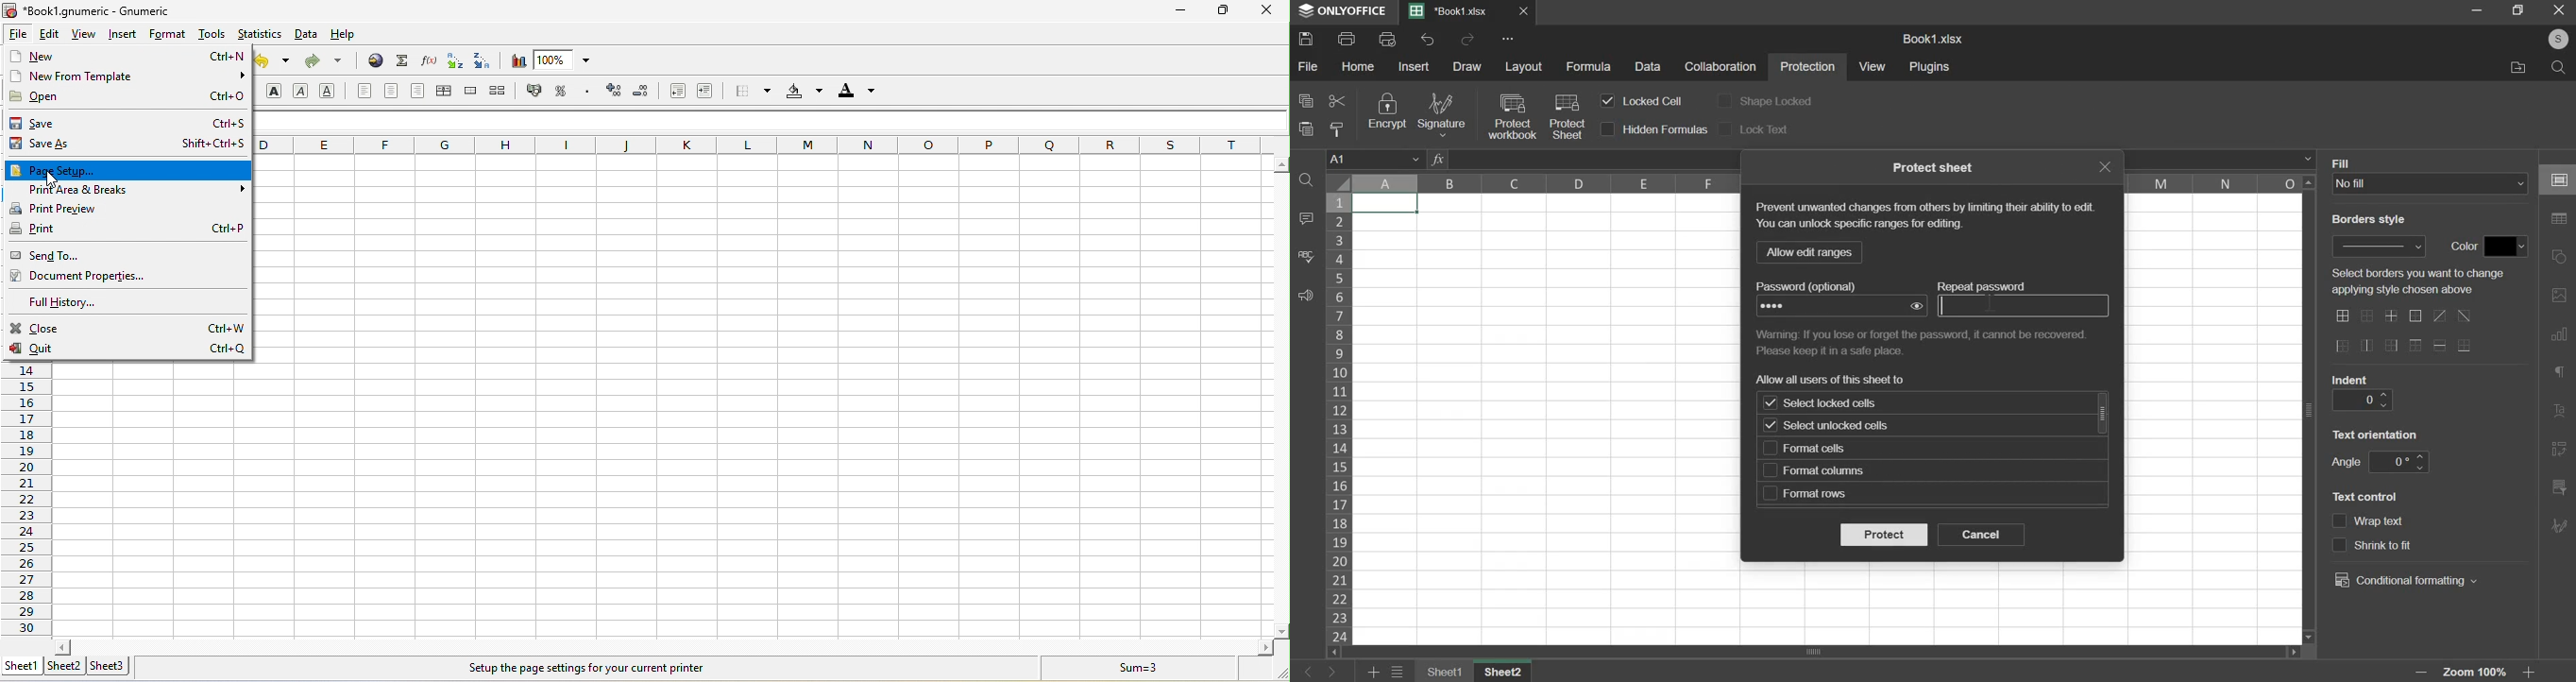  Describe the element at coordinates (1386, 204) in the screenshot. I see `selected cell` at that location.